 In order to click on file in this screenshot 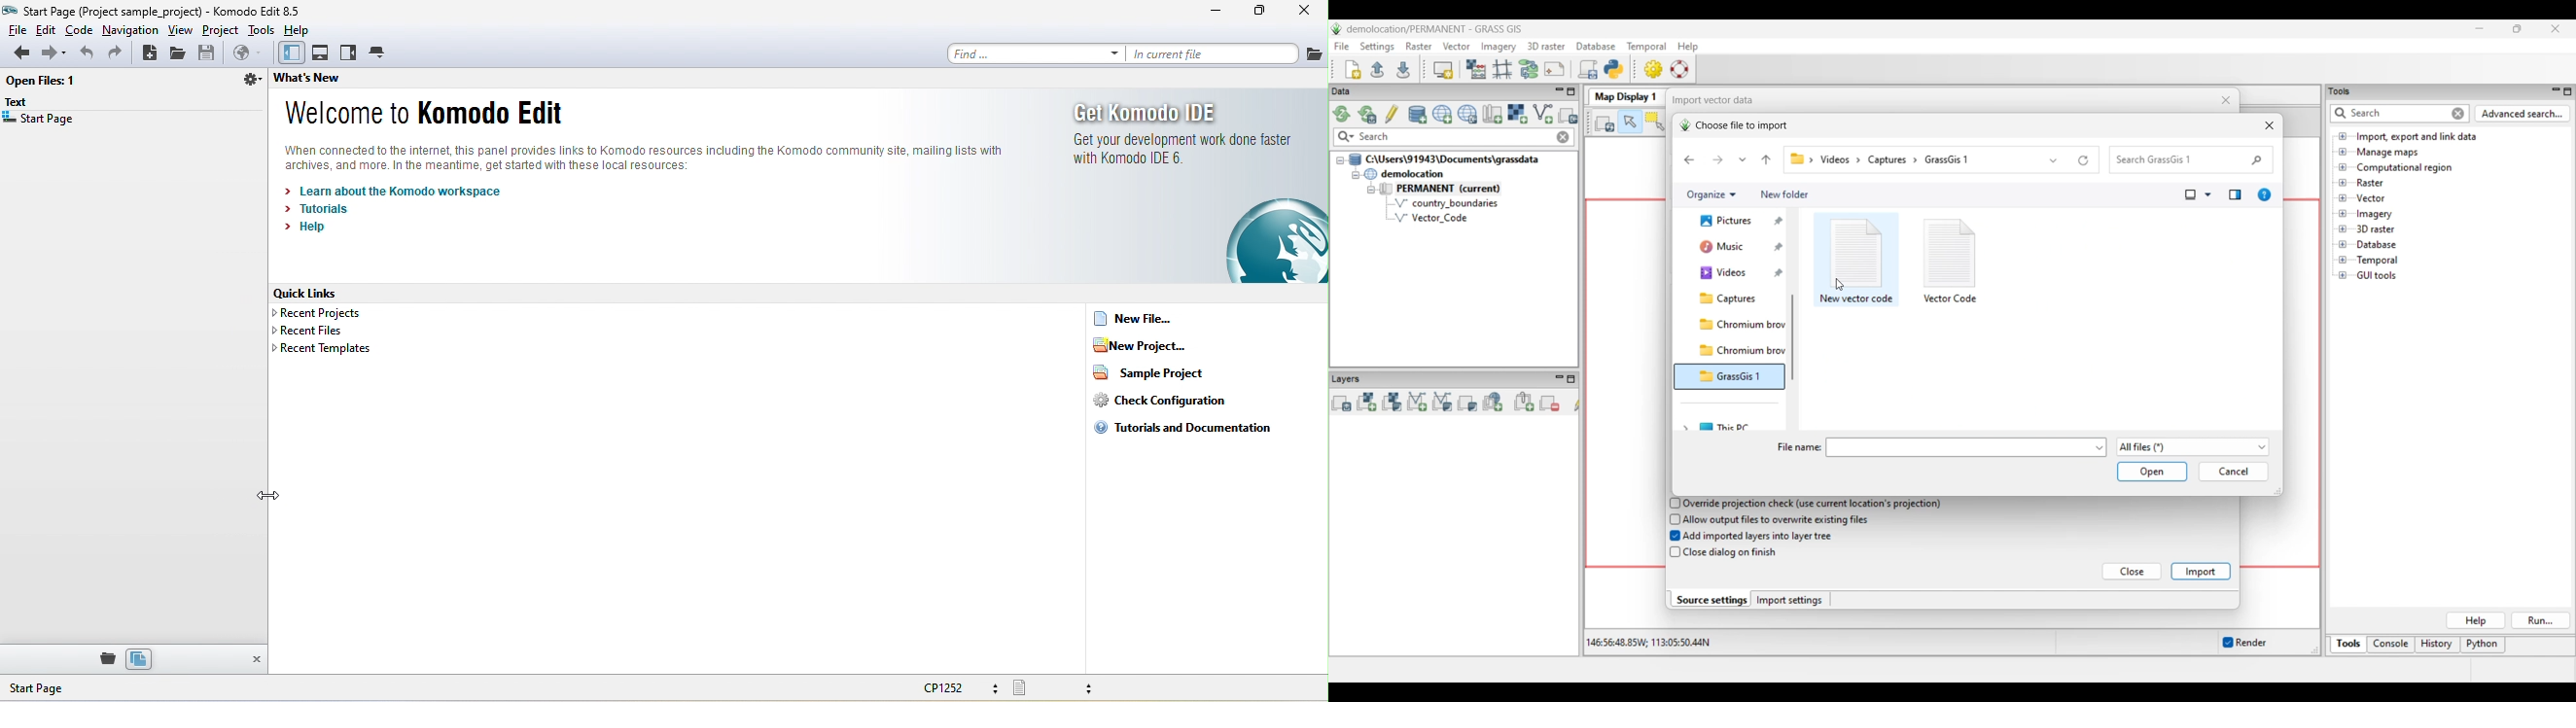, I will do `click(1314, 53)`.